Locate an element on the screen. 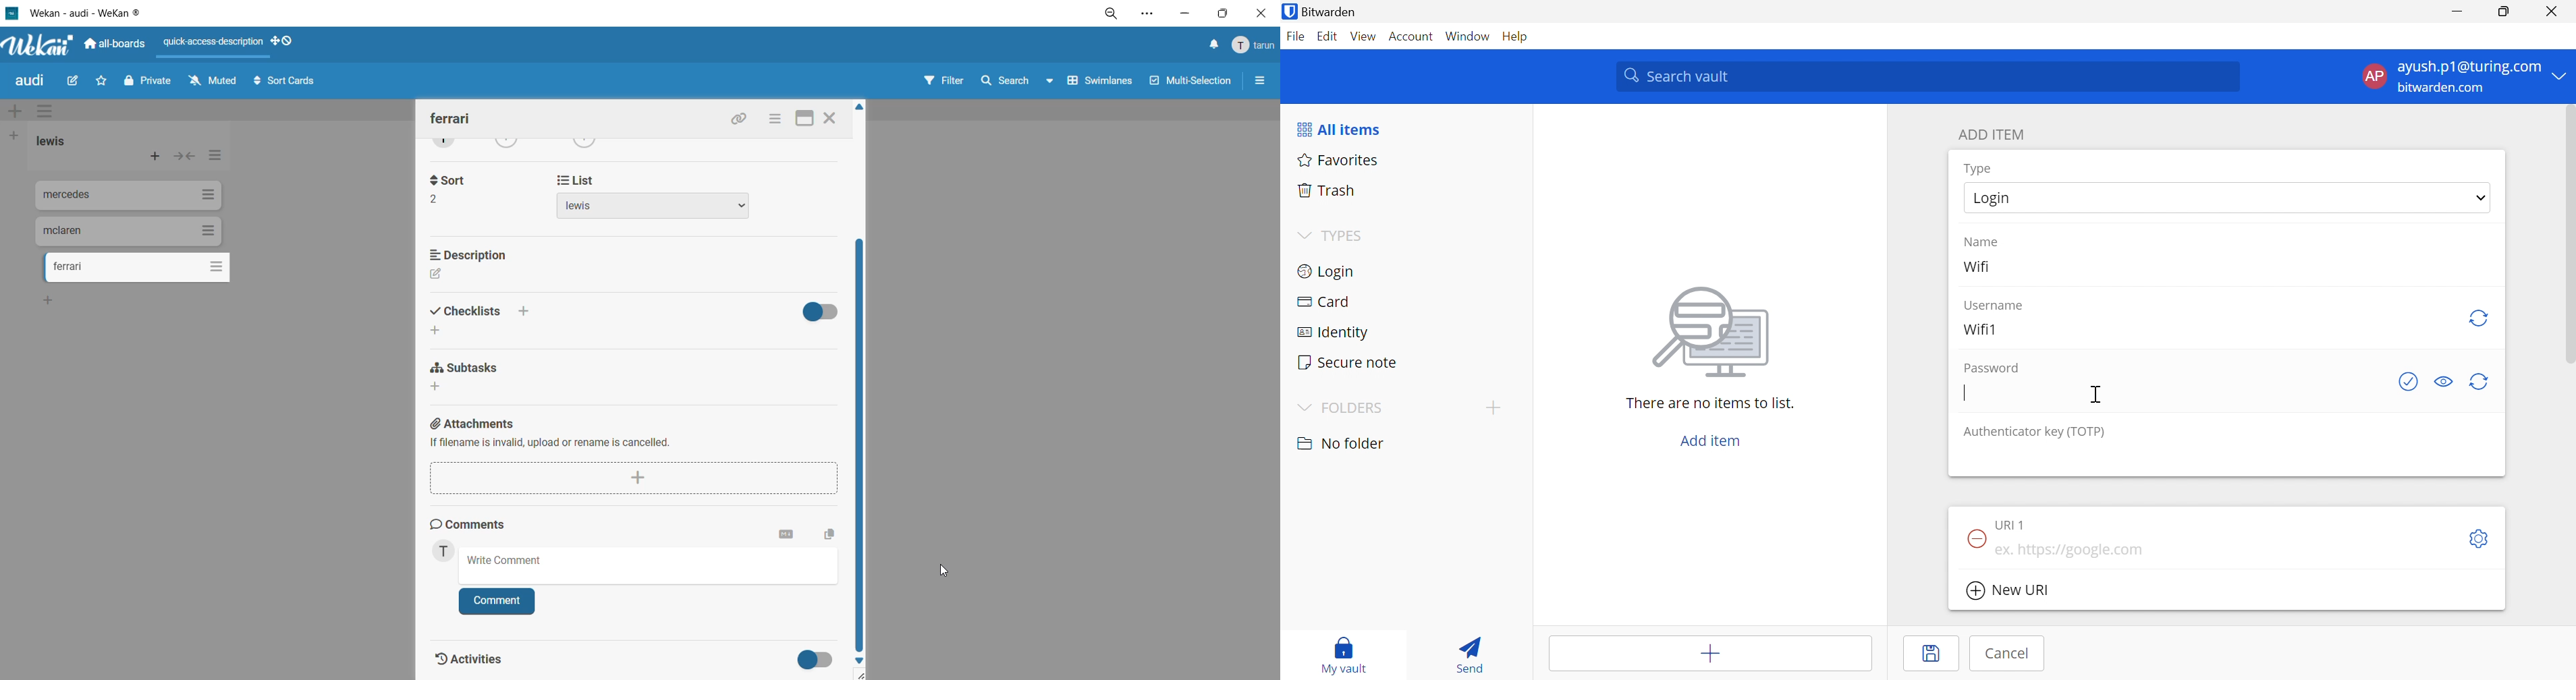  scrollbar is located at coordinates (2568, 234).